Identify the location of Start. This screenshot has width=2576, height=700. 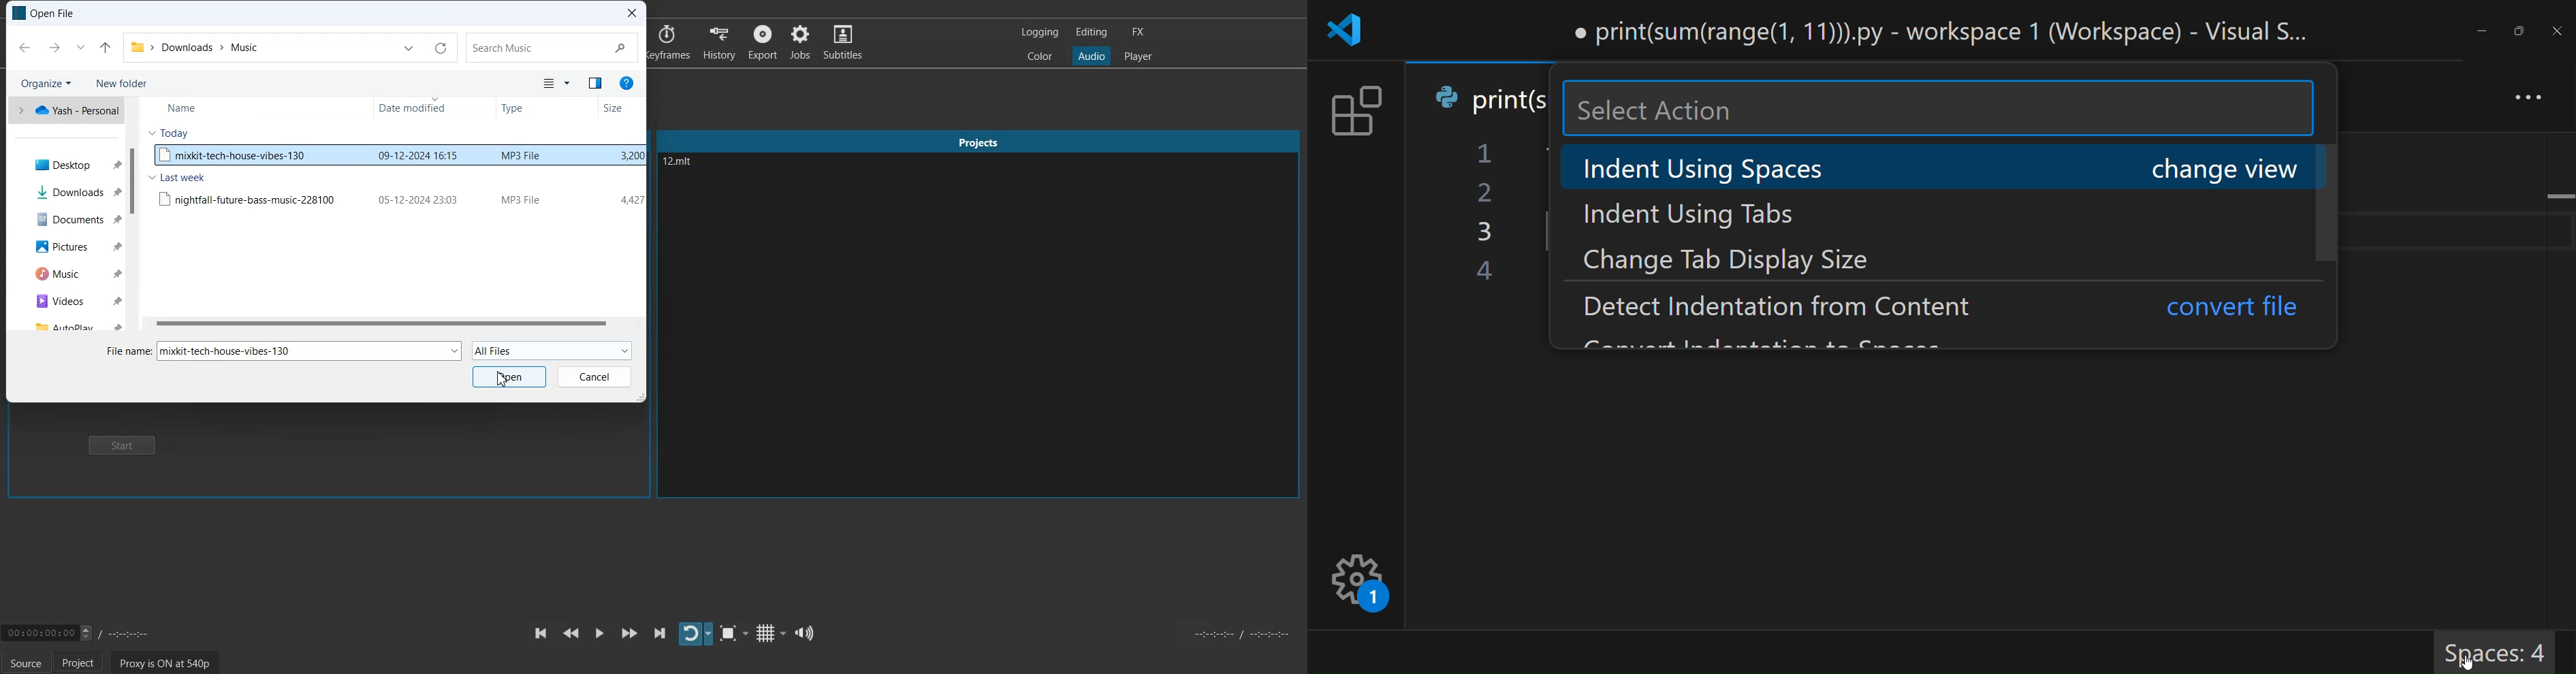
(121, 445).